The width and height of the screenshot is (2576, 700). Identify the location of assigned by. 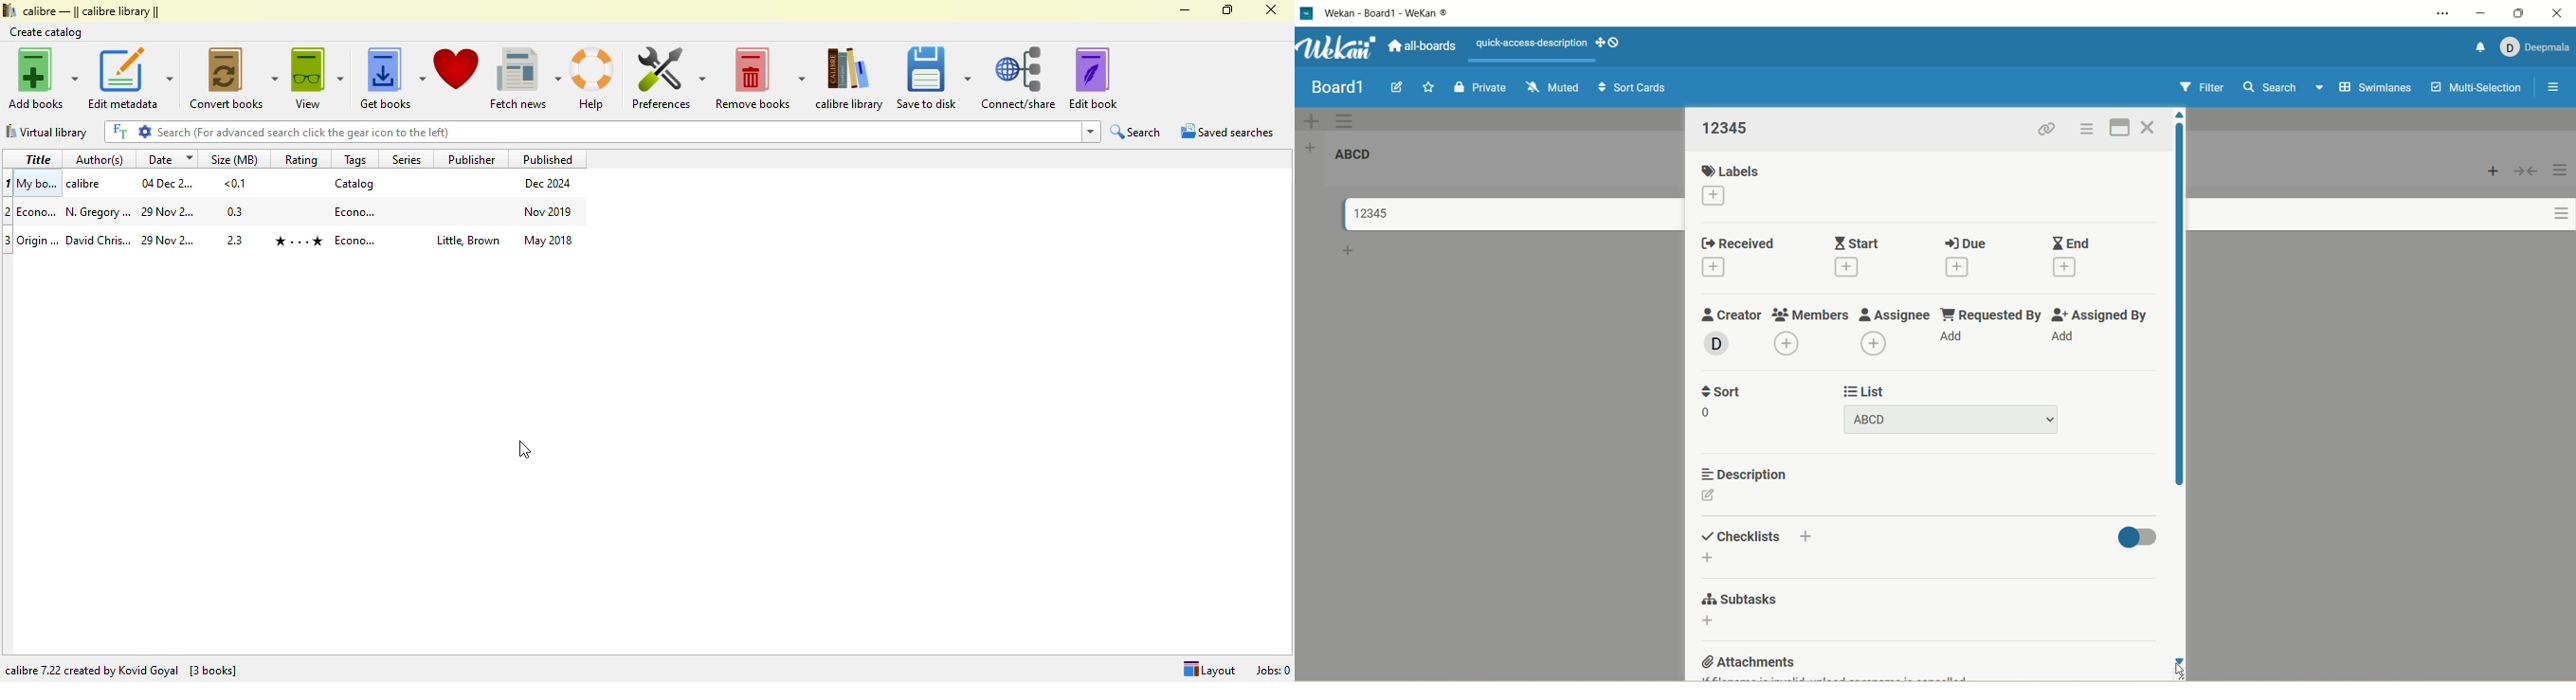
(2105, 316).